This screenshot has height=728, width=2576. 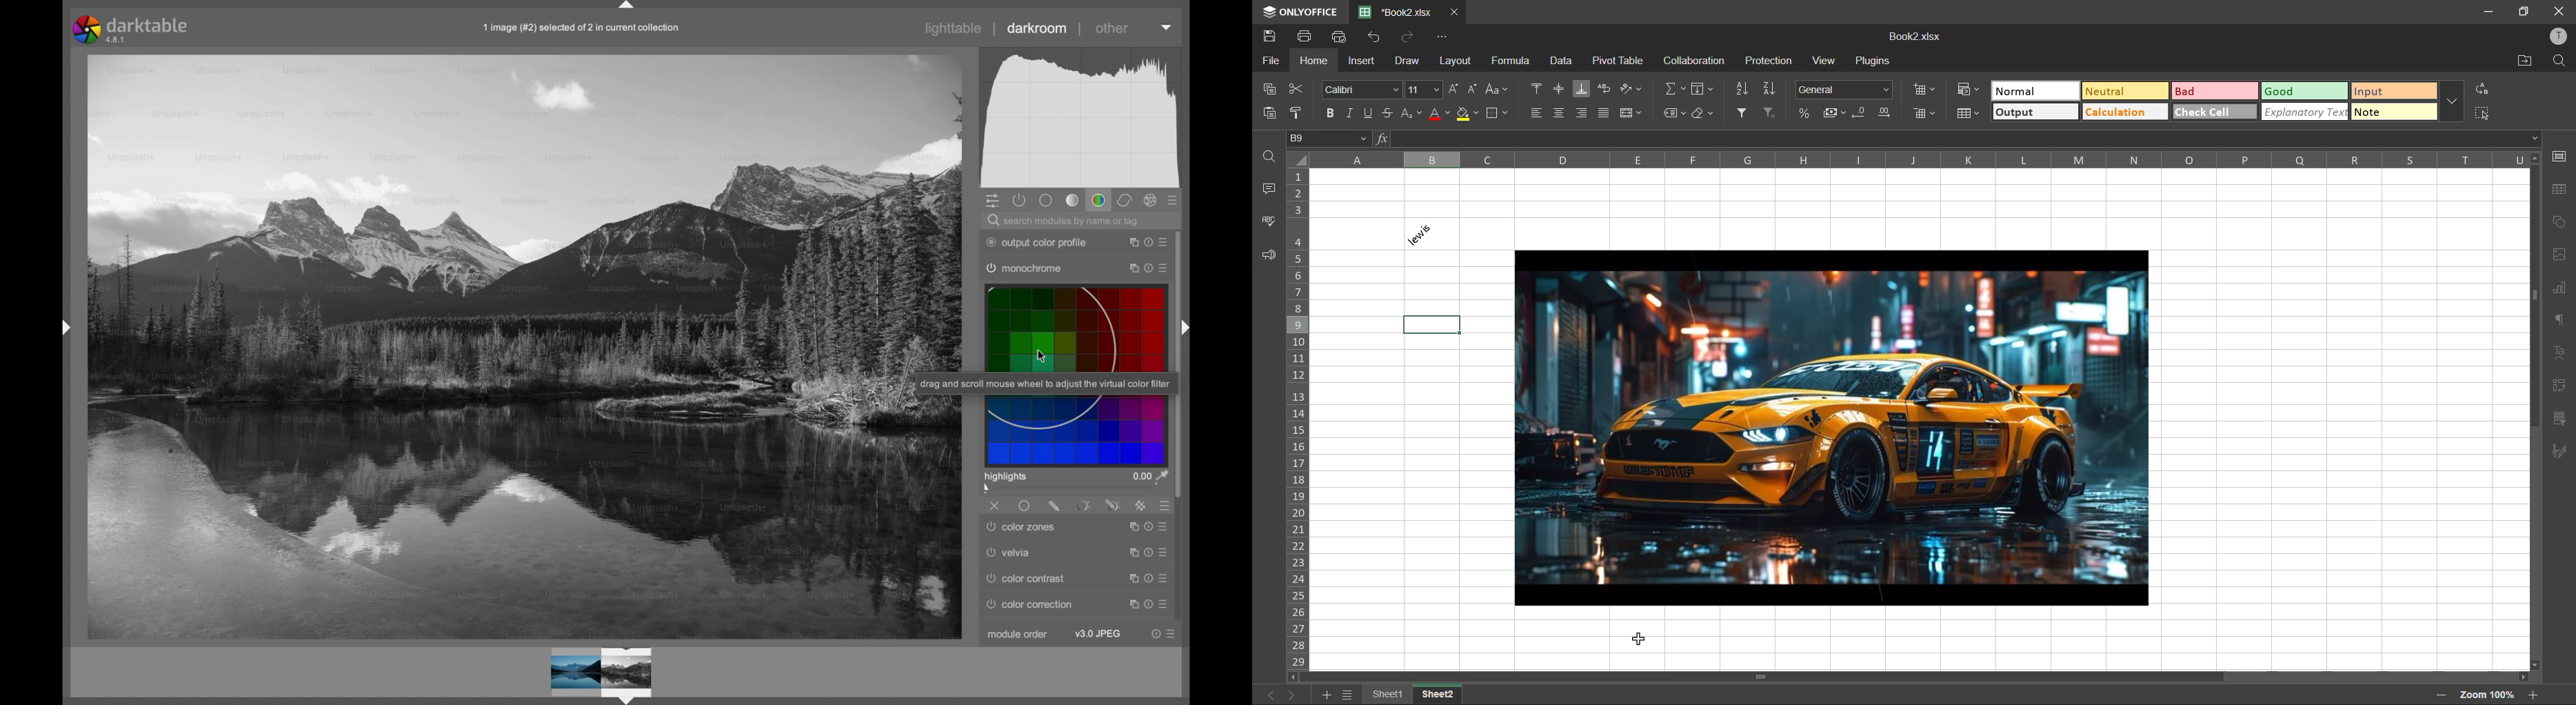 I want to click on monochrome, so click(x=1025, y=268).